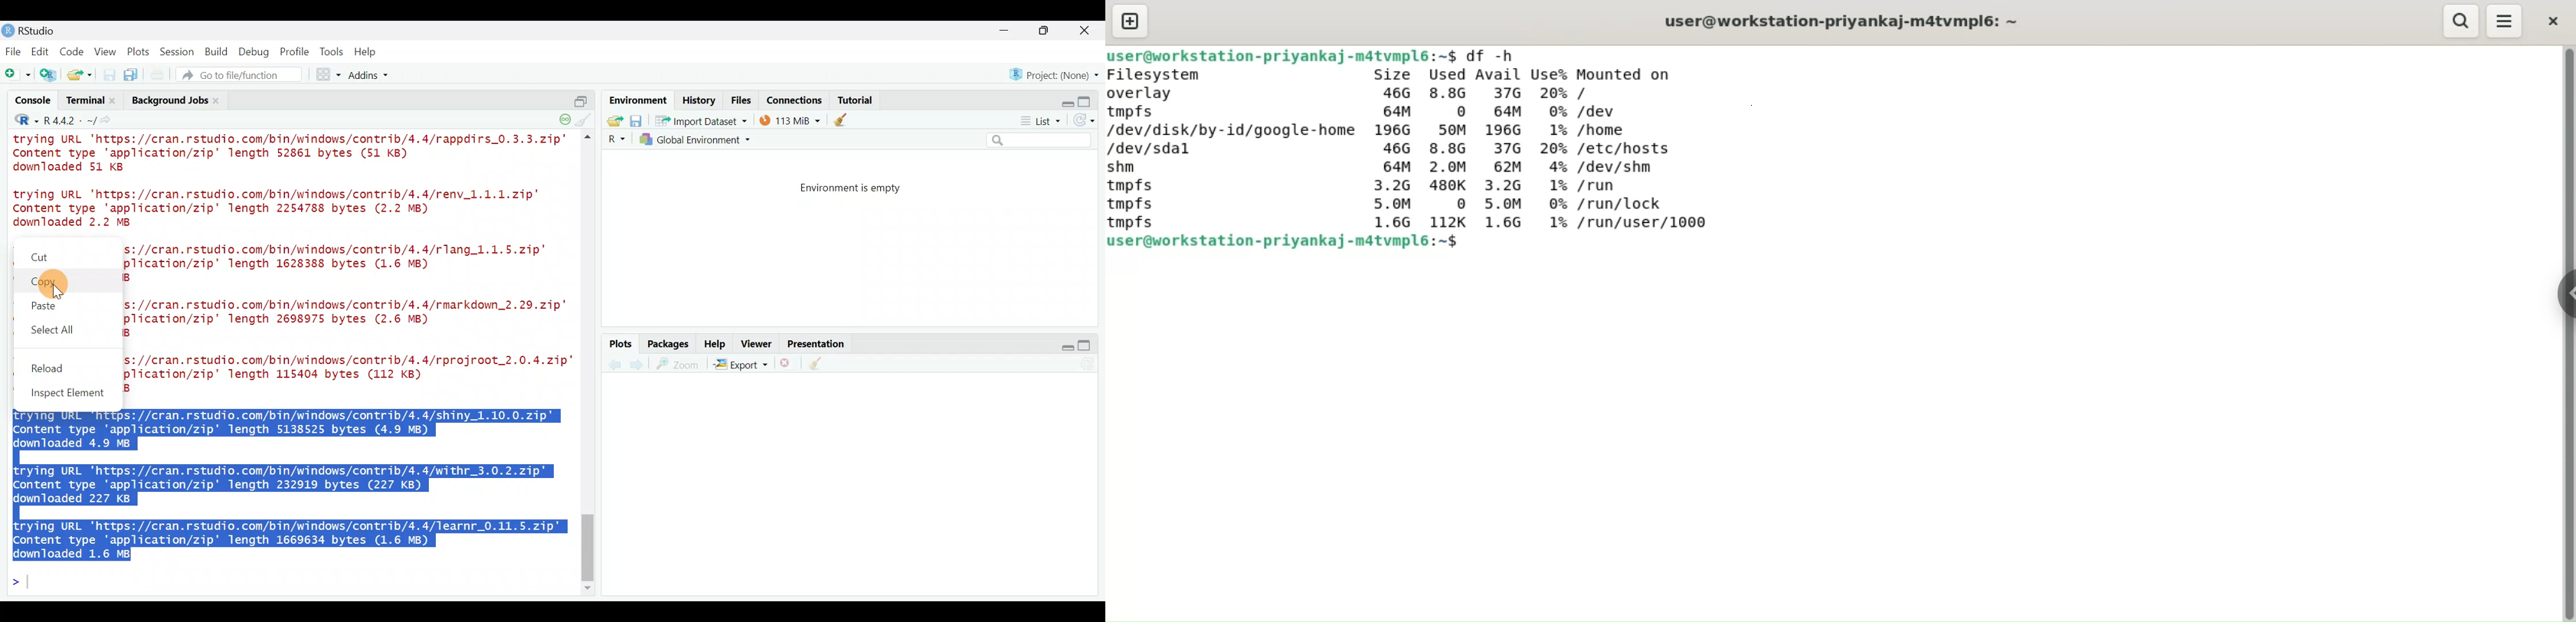 This screenshot has height=644, width=2576. Describe the element at coordinates (109, 75) in the screenshot. I see `Save current document` at that location.